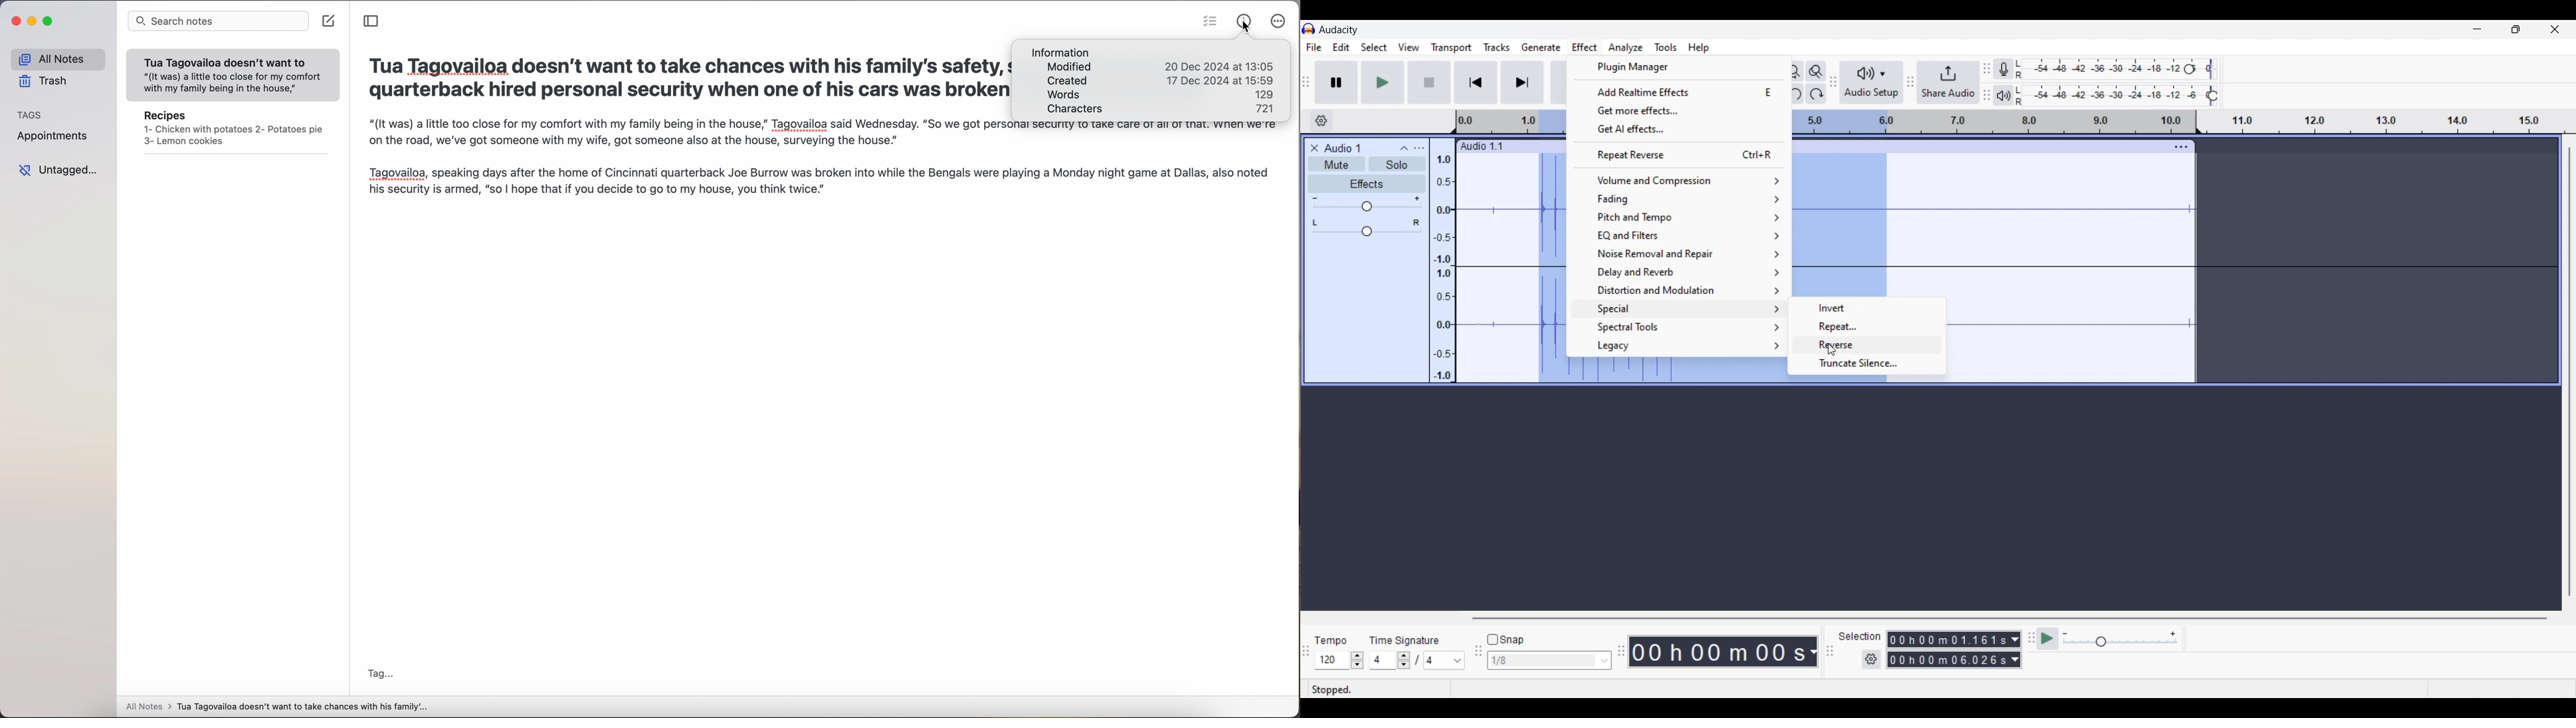  Describe the element at coordinates (2392, 122) in the screenshot. I see `Scale to measure duration of recording` at that location.